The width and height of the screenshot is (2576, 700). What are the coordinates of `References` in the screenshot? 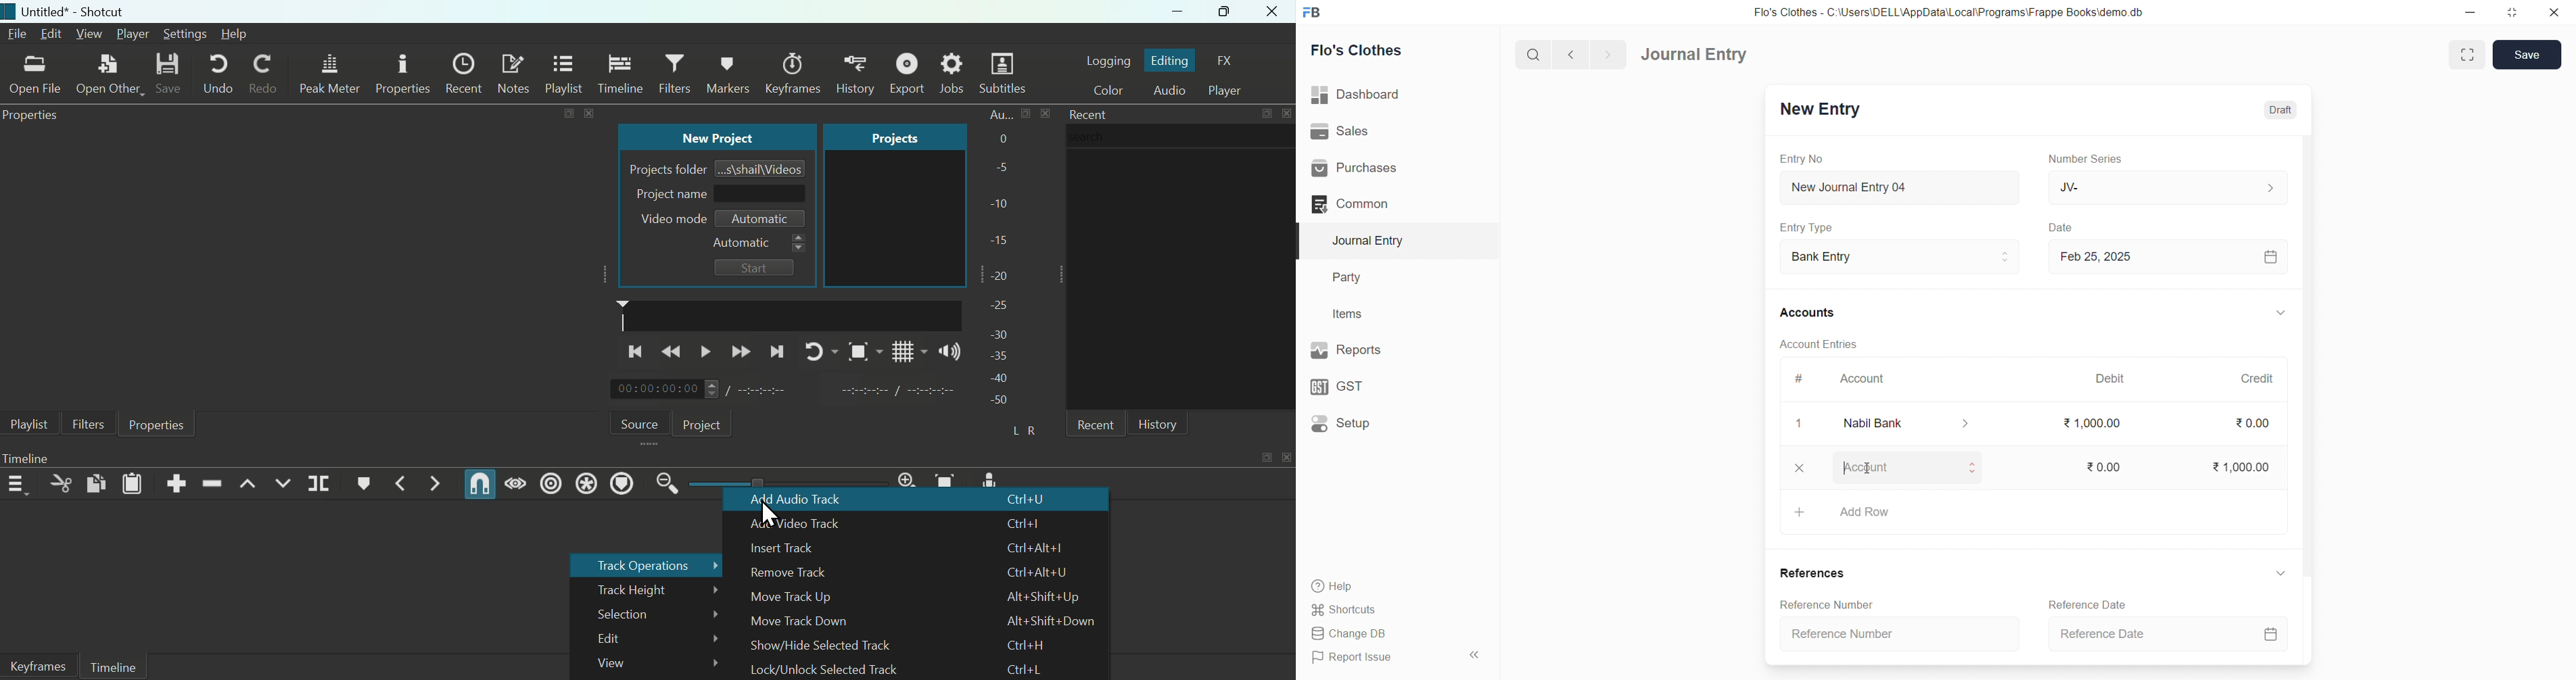 It's located at (1813, 573).